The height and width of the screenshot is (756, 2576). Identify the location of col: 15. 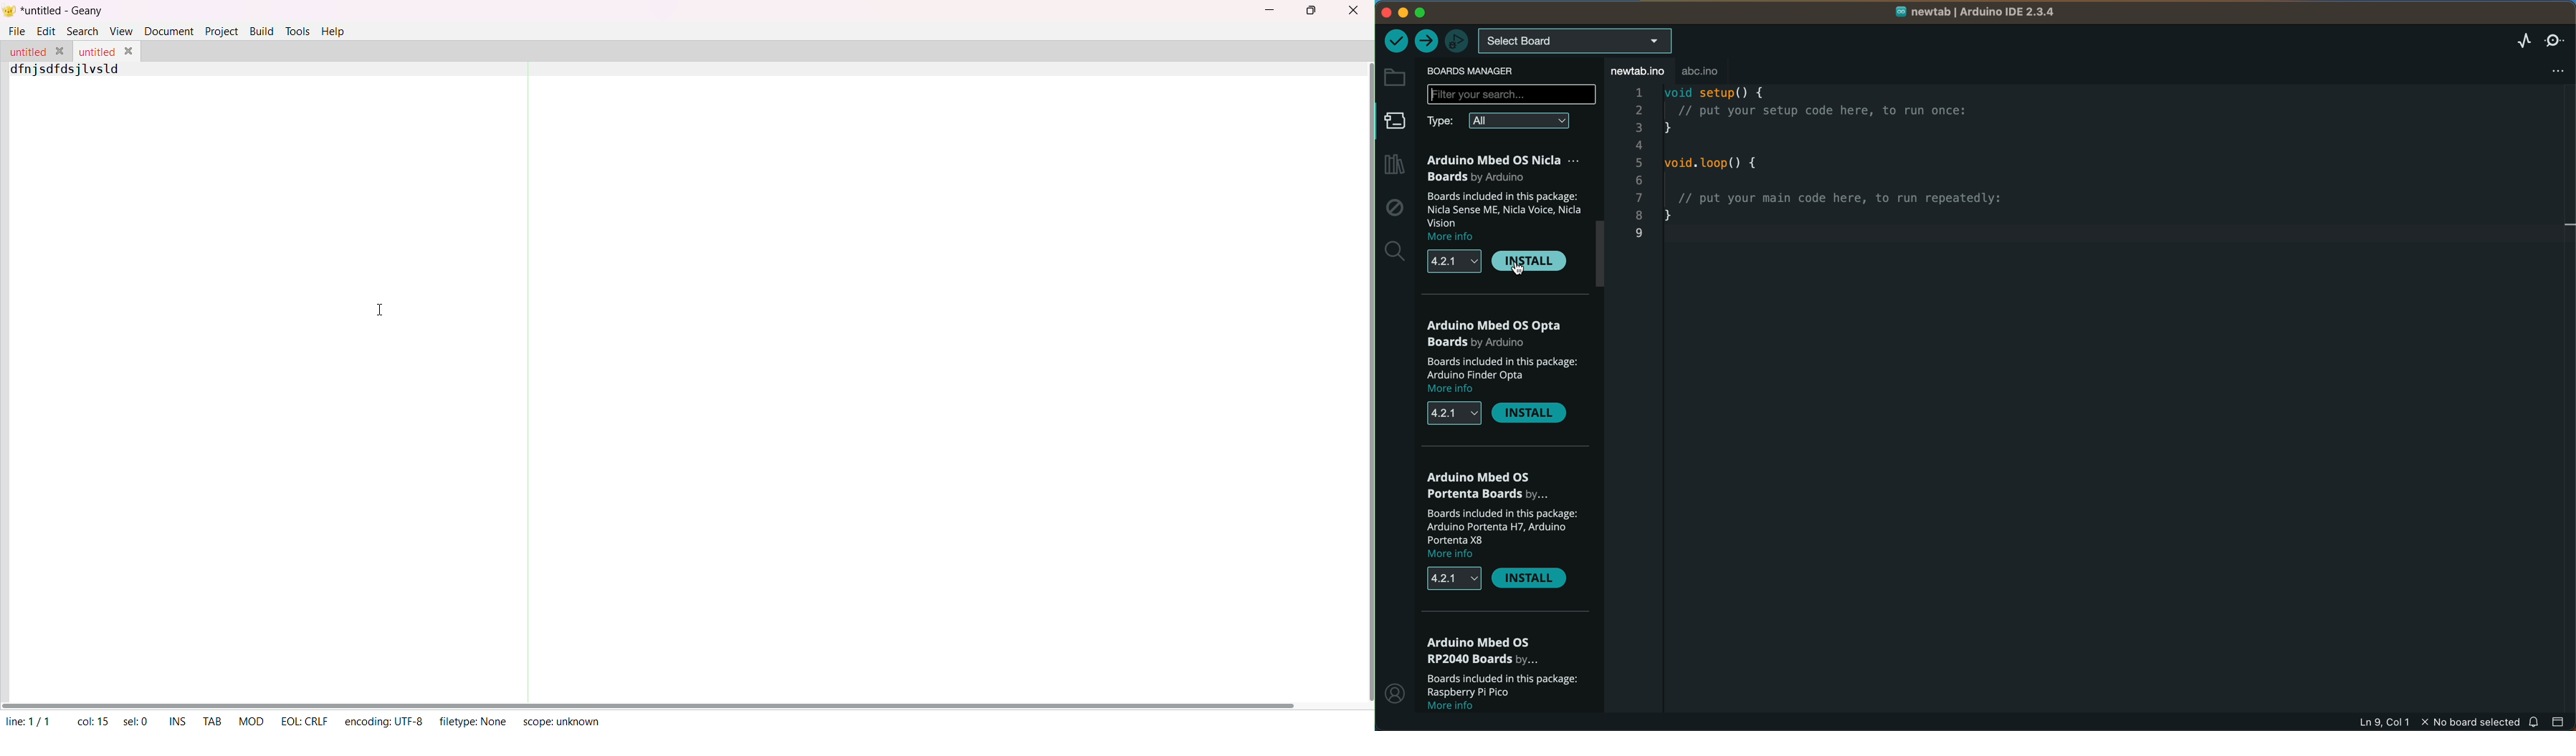
(91, 721).